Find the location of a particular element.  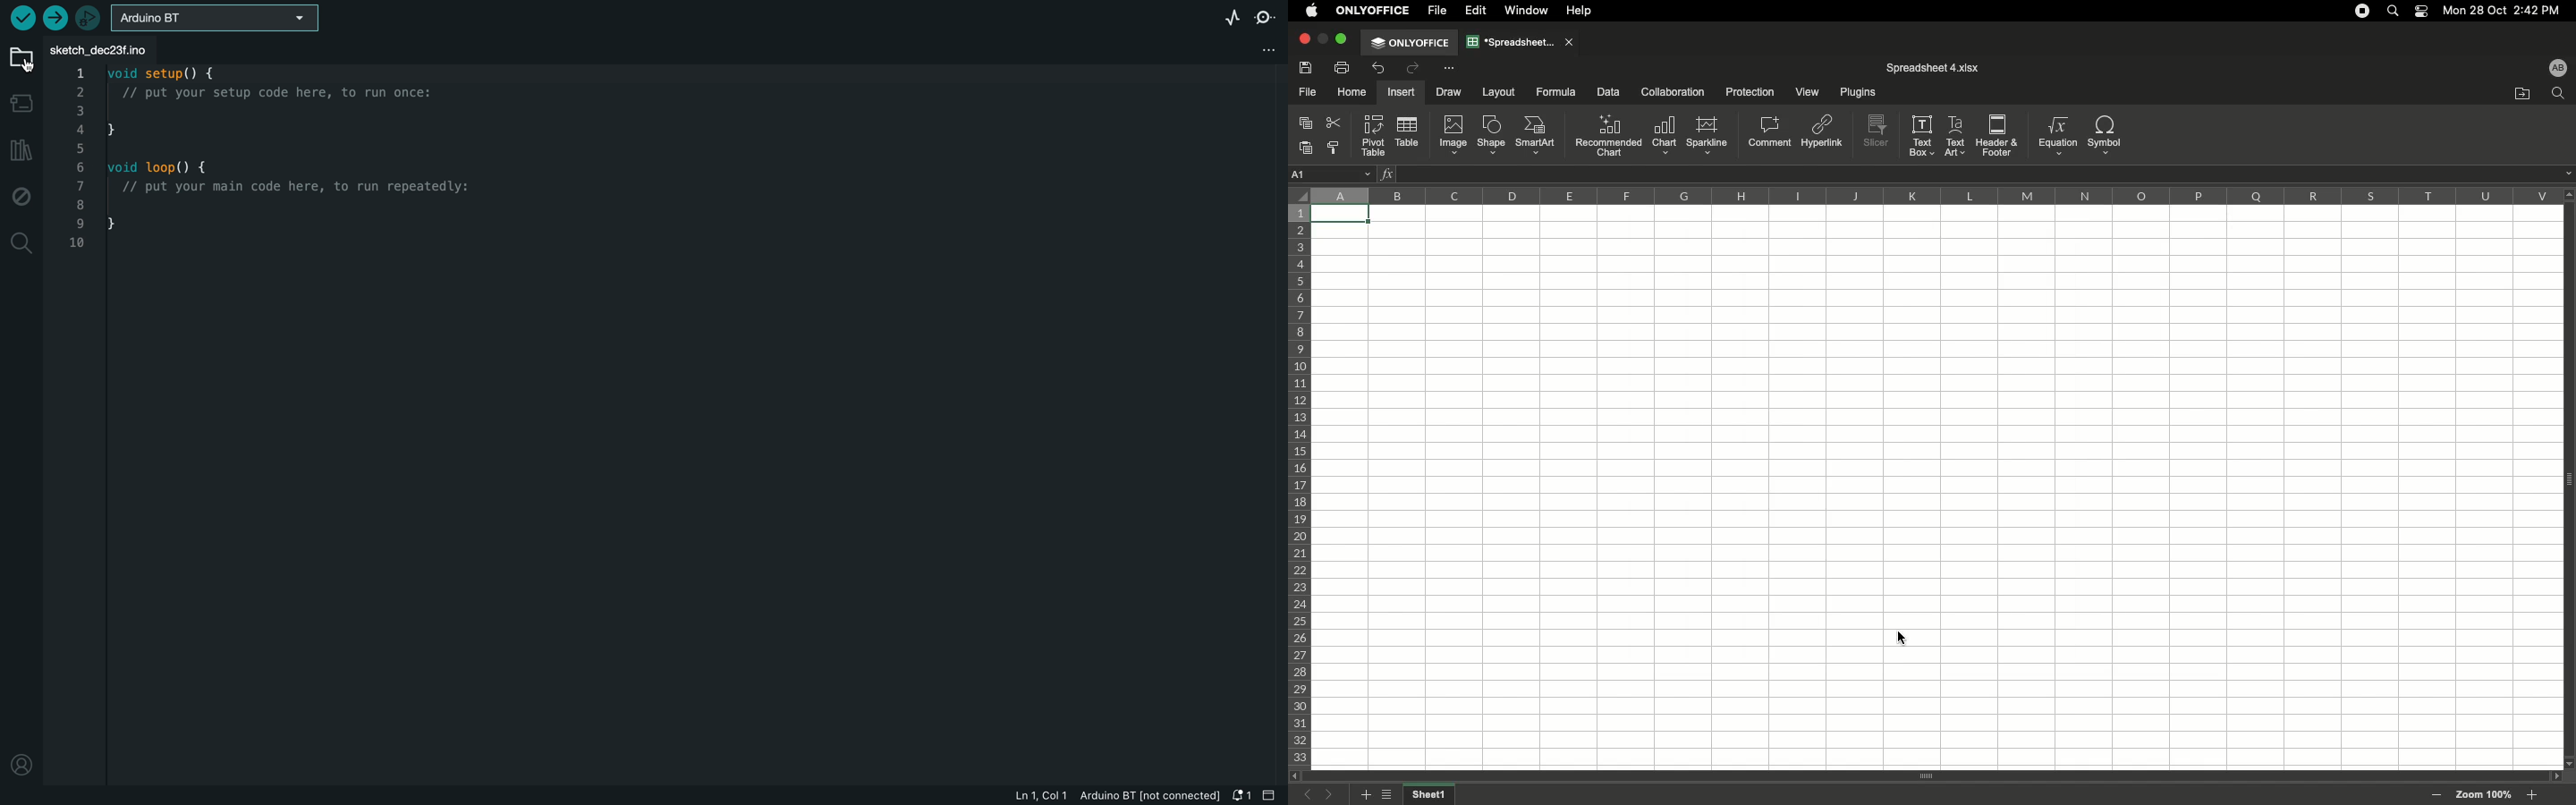

File name is located at coordinates (1933, 68).